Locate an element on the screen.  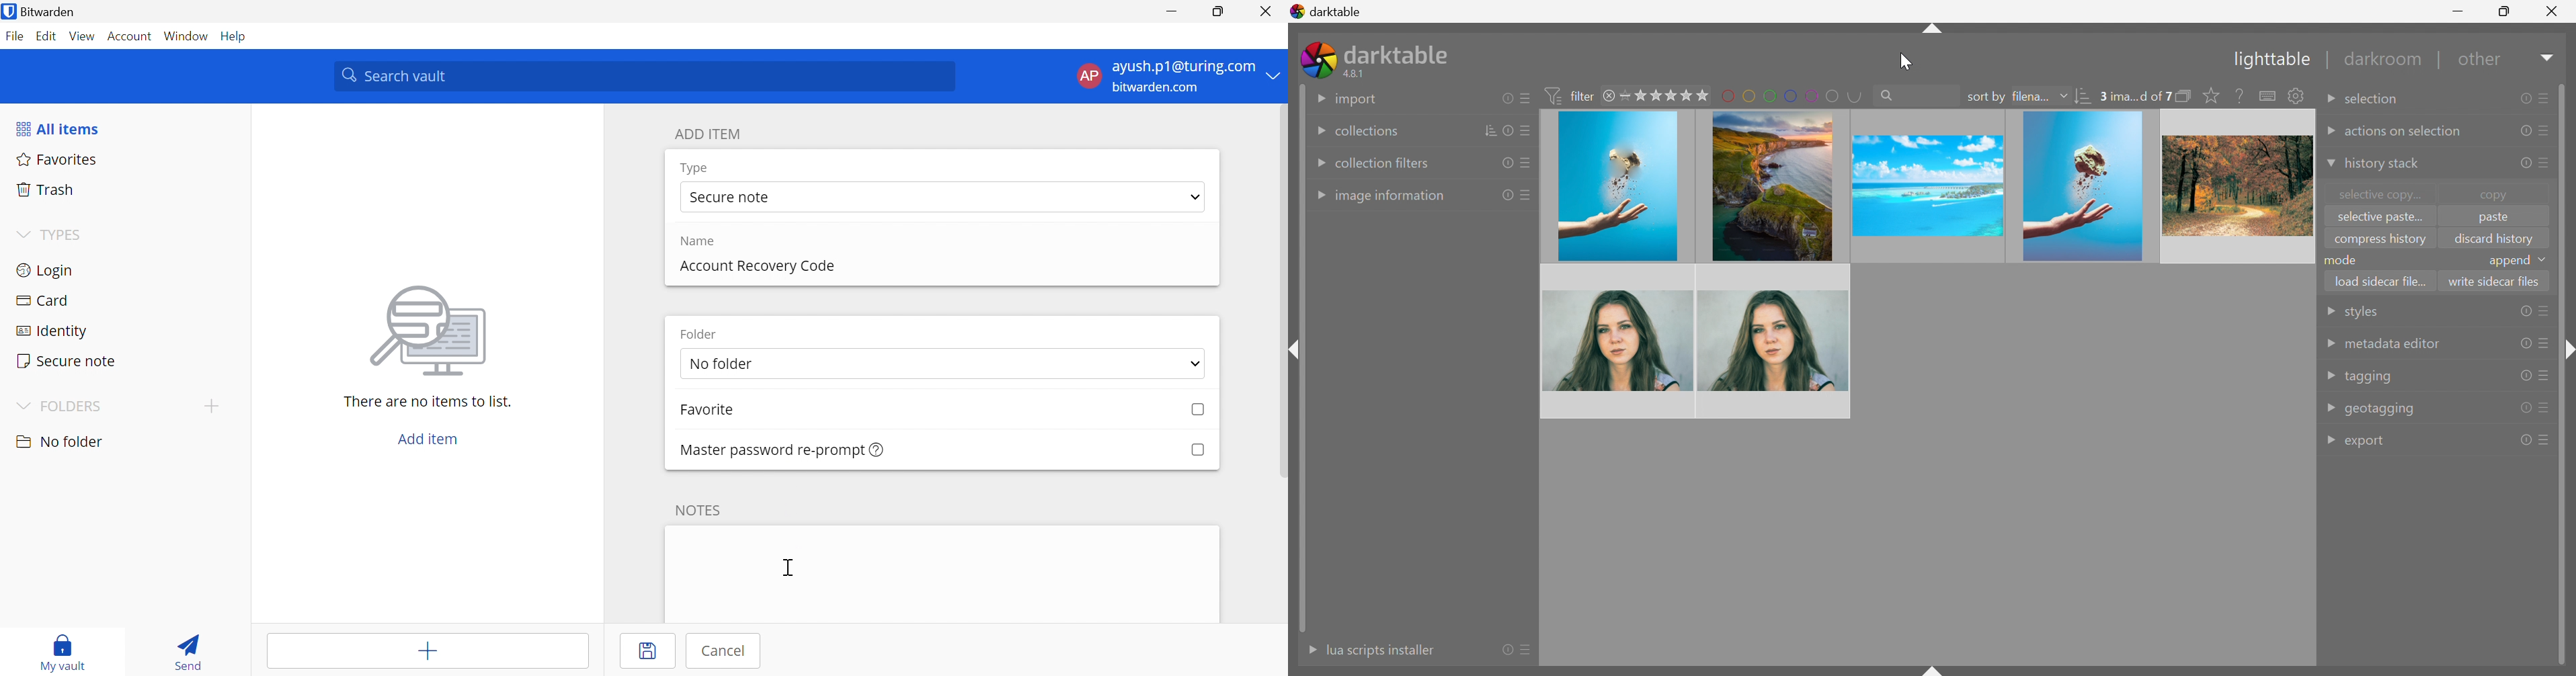
Secure note is located at coordinates (733, 198).